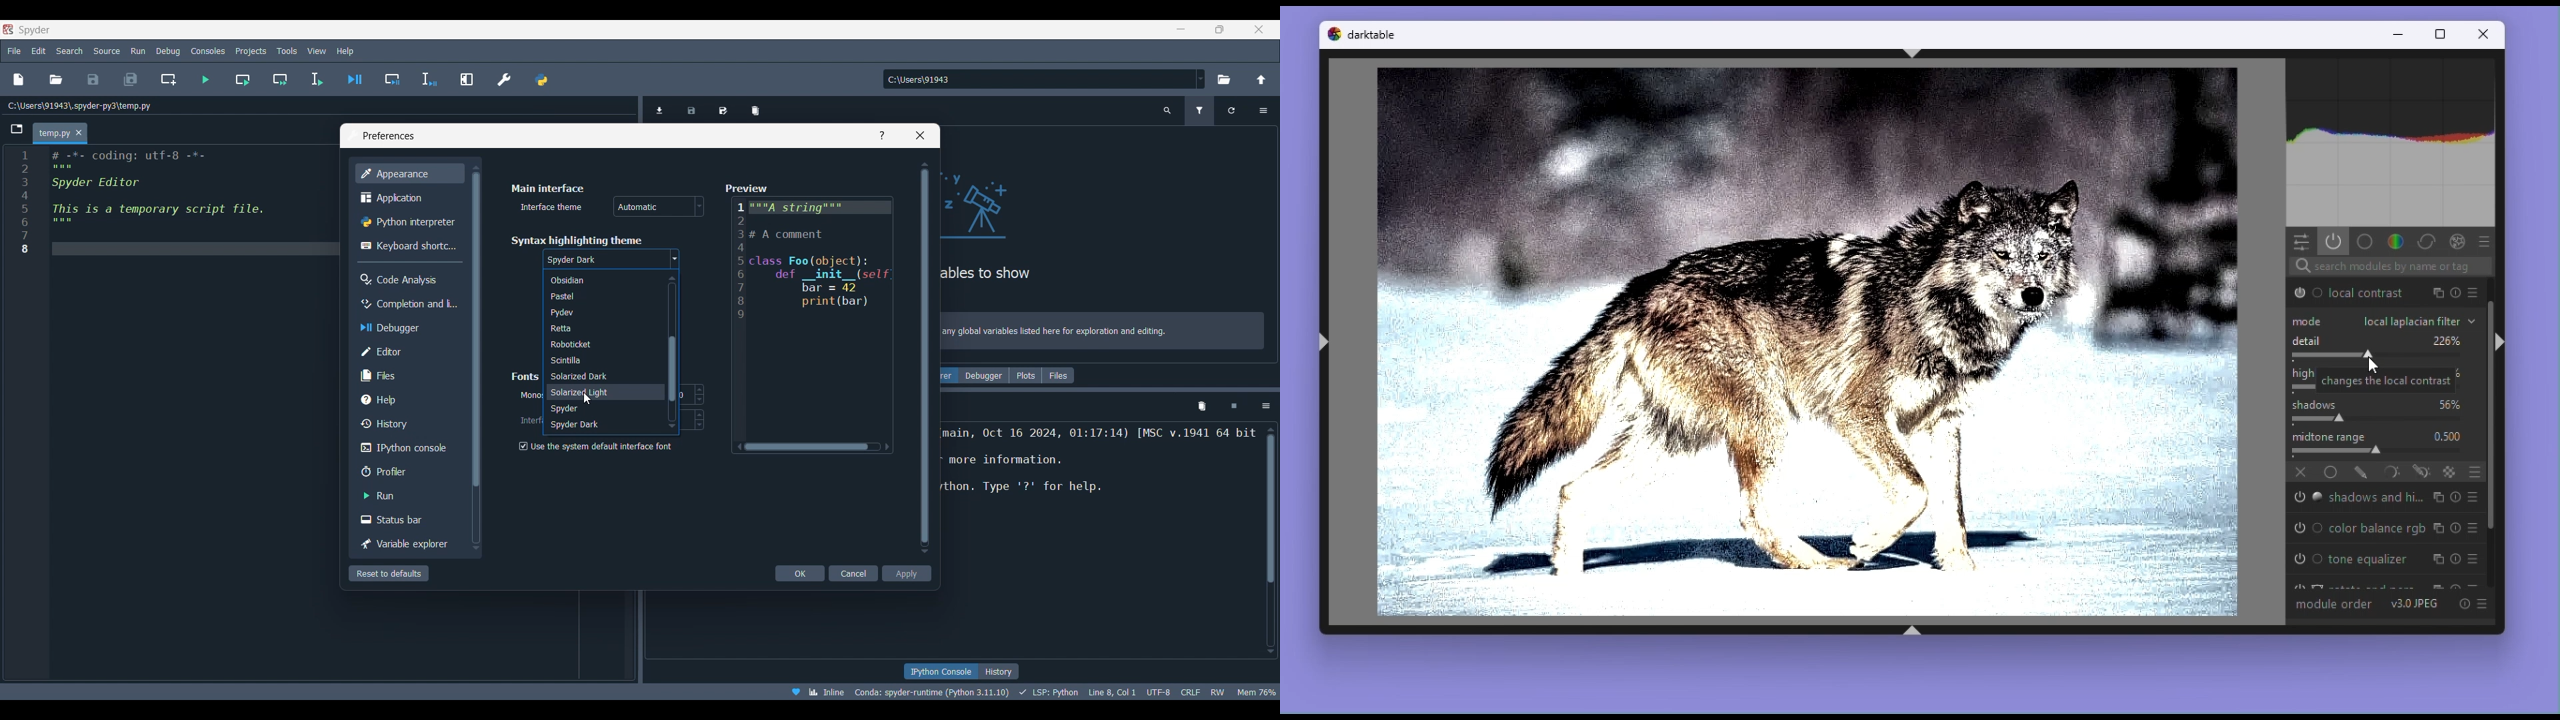 The height and width of the screenshot is (728, 2576). What do you see at coordinates (587, 398) in the screenshot?
I see `cursor` at bounding box center [587, 398].